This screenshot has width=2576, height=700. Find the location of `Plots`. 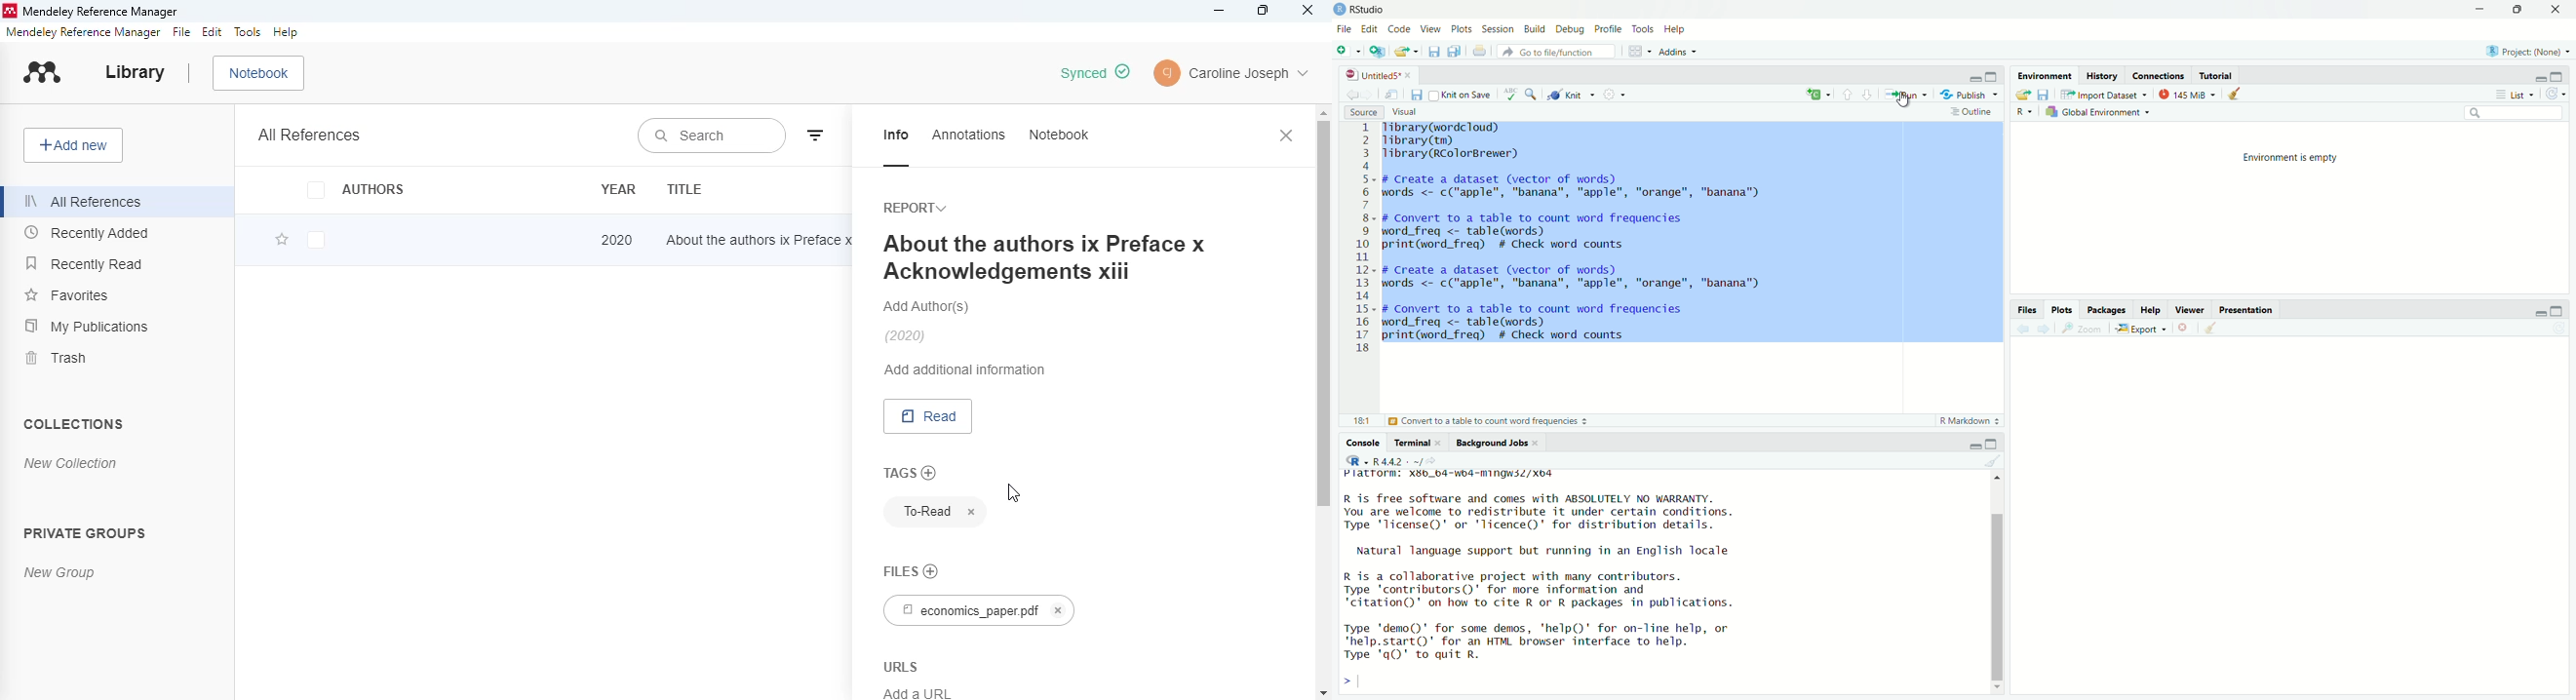

Plots is located at coordinates (1462, 29).